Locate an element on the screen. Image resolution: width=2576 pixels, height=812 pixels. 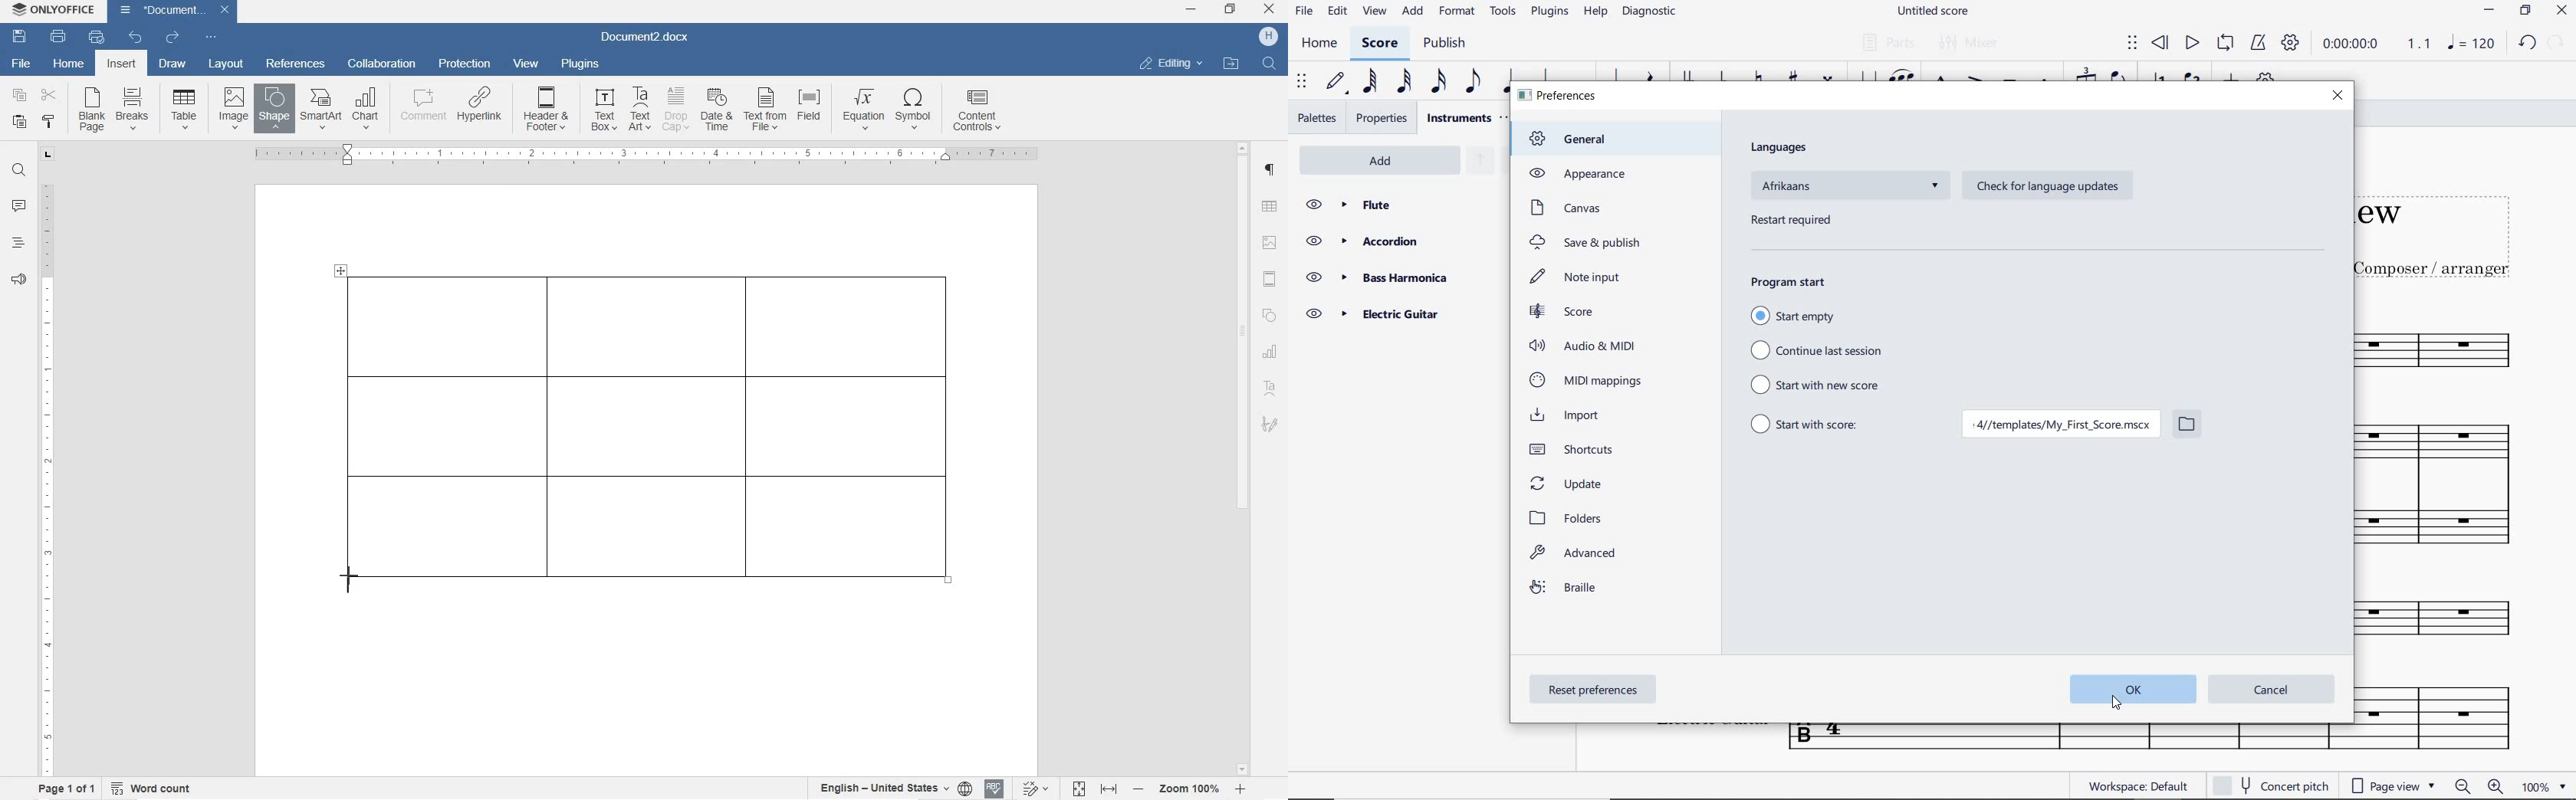
draw is located at coordinates (172, 64).